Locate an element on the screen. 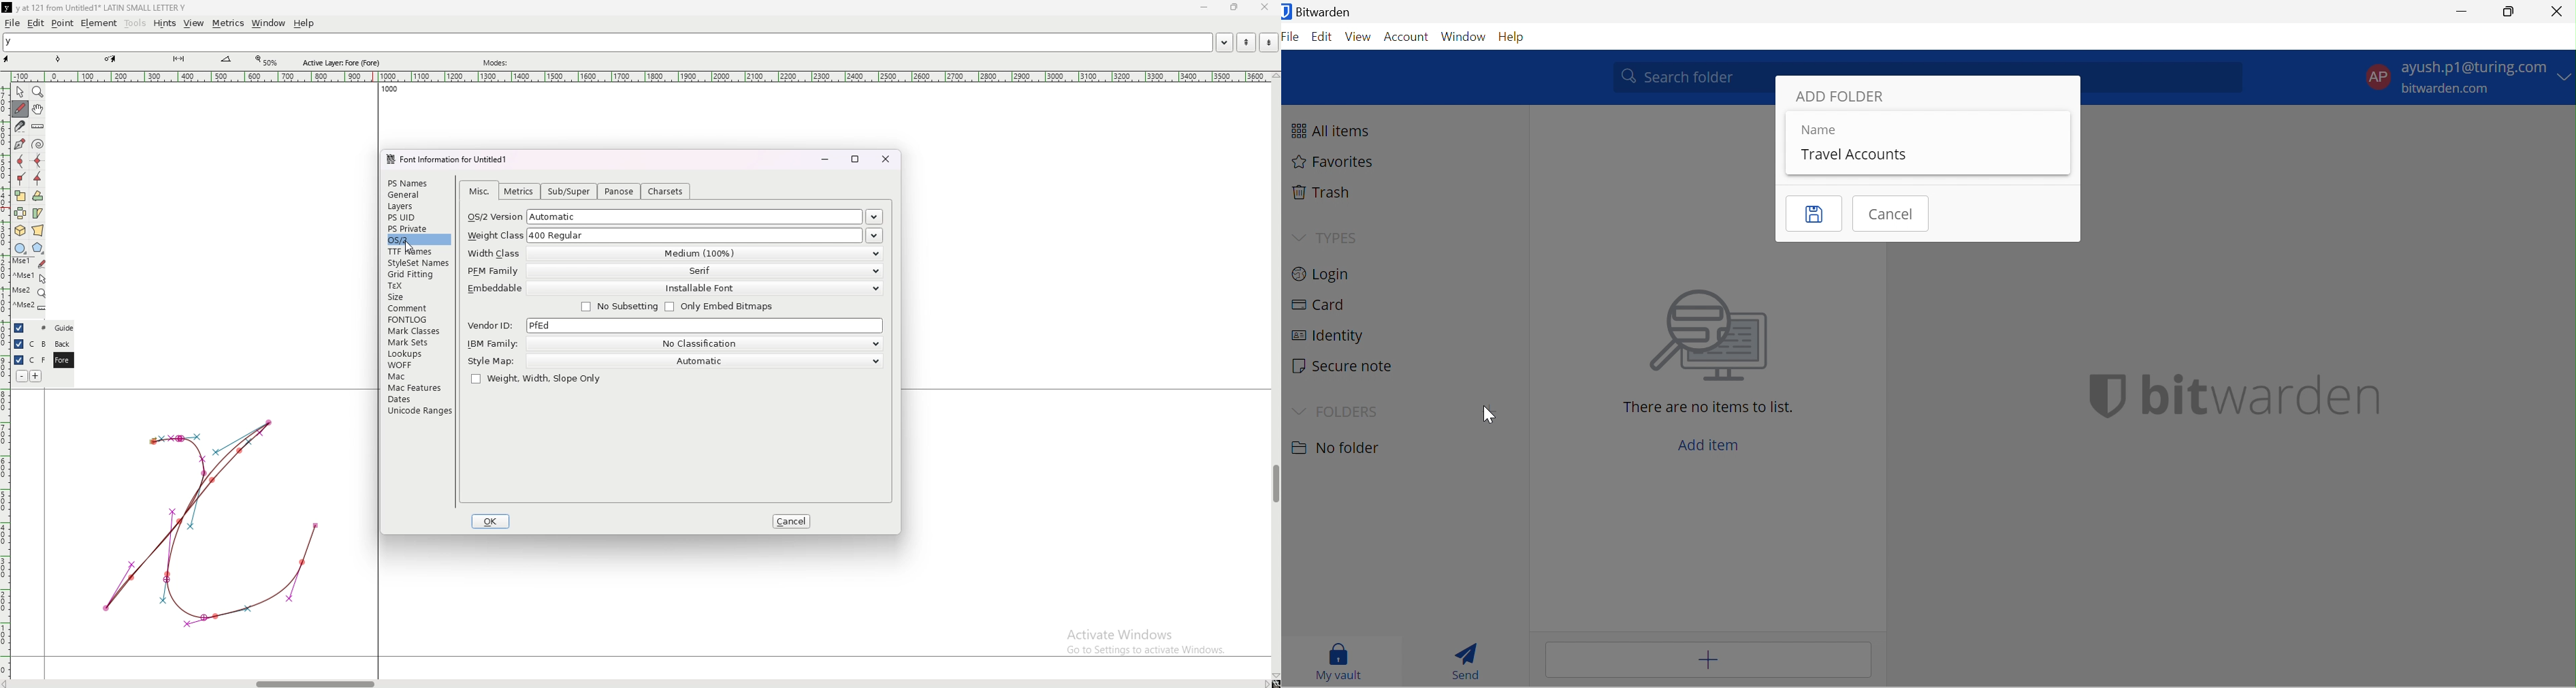 Image resolution: width=2576 pixels, height=700 pixels. maximize is located at coordinates (856, 159).